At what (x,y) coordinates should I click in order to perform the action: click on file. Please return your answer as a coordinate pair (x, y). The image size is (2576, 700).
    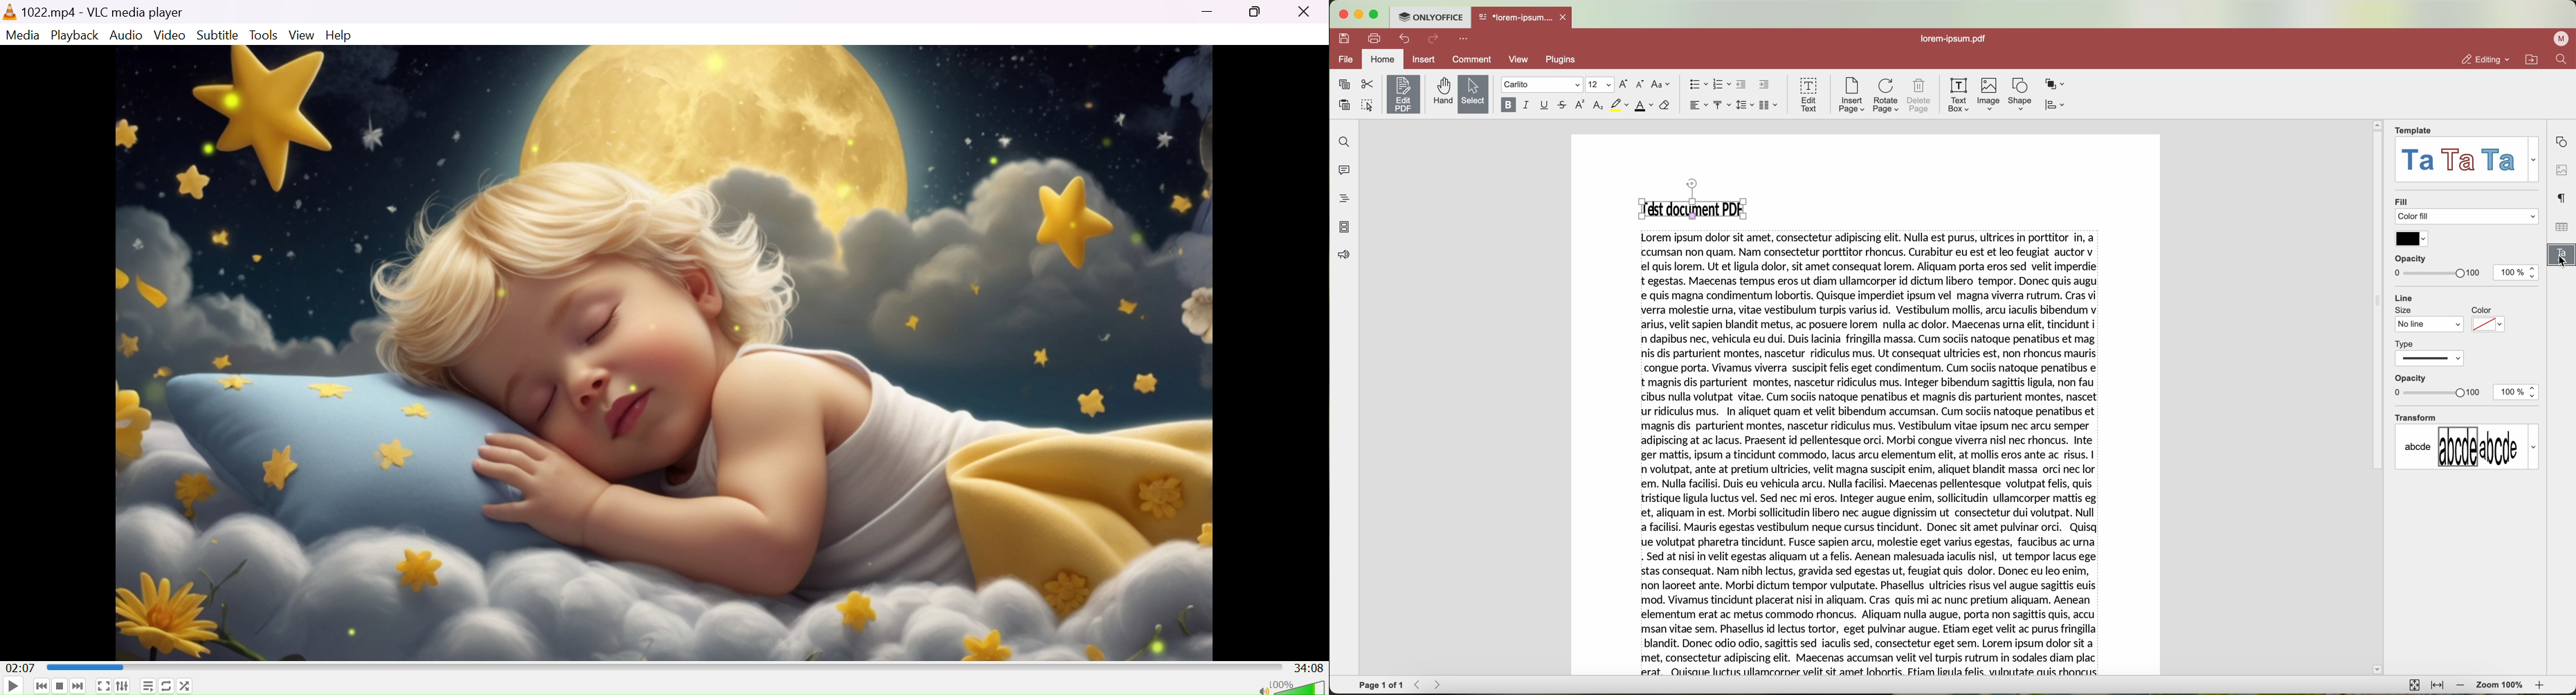
    Looking at the image, I should click on (1347, 60).